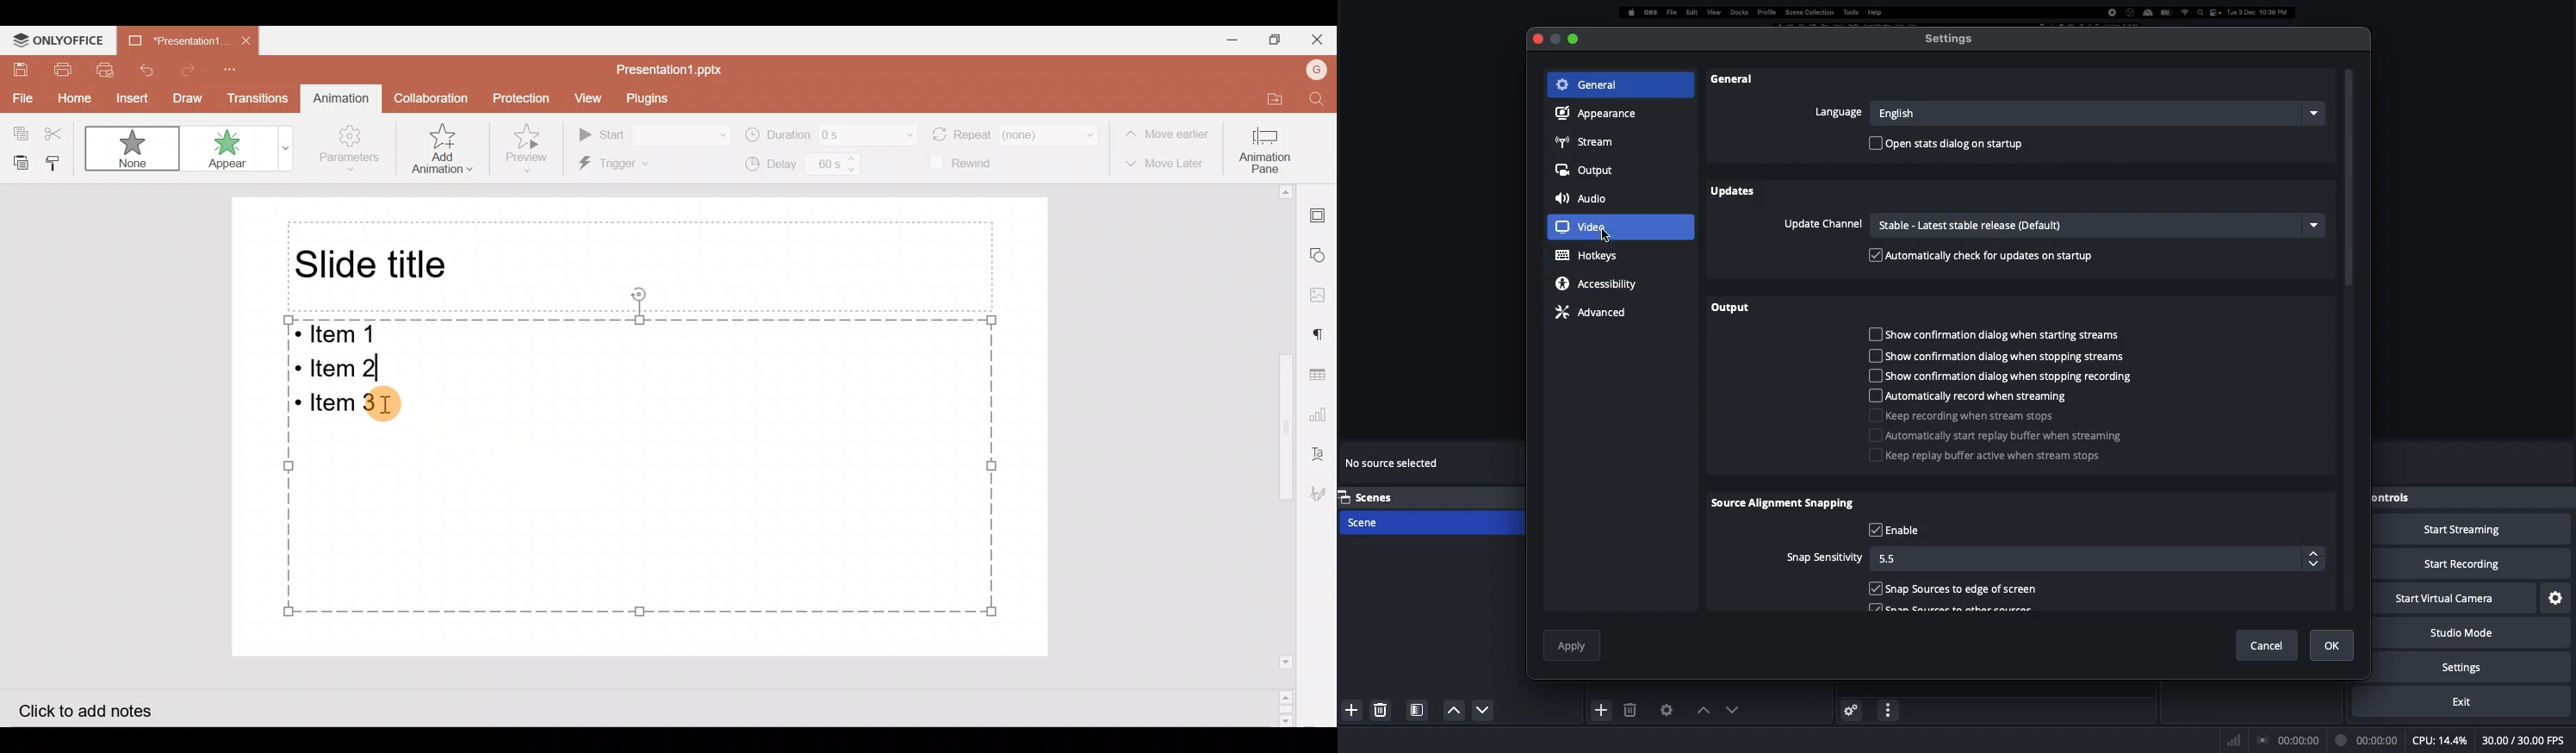 This screenshot has height=756, width=2576. What do you see at coordinates (1963, 416) in the screenshot?
I see `Keep recording` at bounding box center [1963, 416].